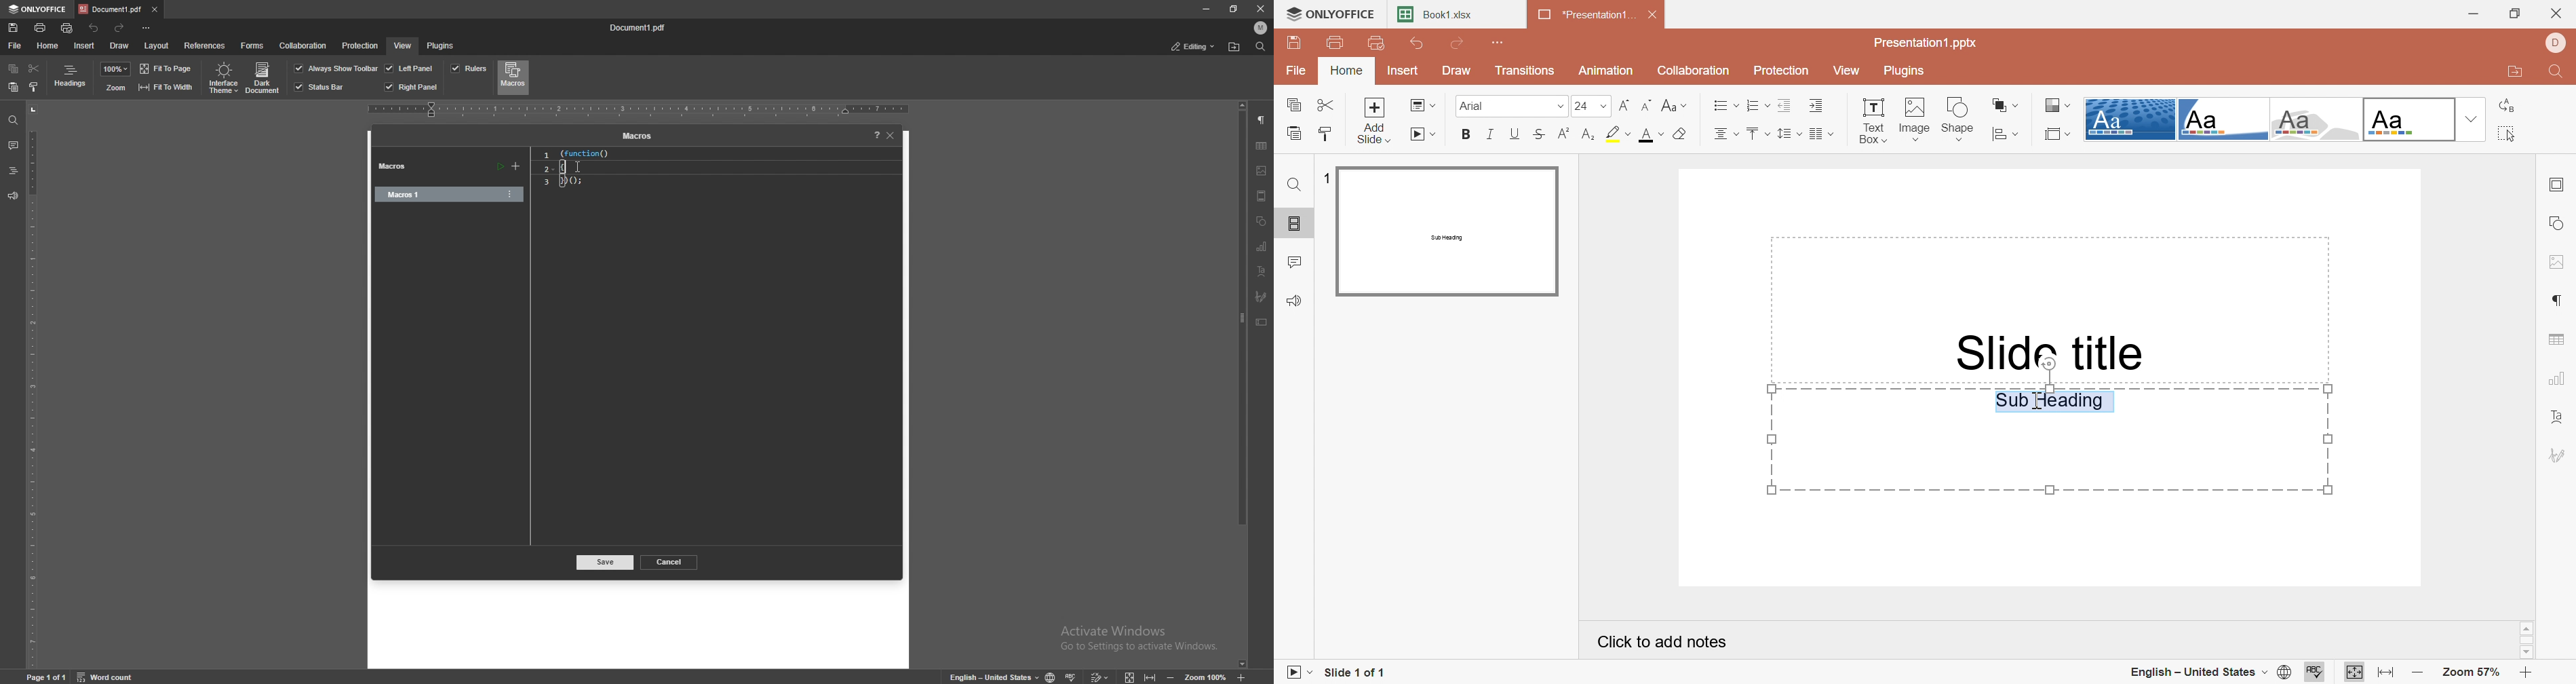 The width and height of the screenshot is (2576, 700). What do you see at coordinates (1260, 47) in the screenshot?
I see `find` at bounding box center [1260, 47].